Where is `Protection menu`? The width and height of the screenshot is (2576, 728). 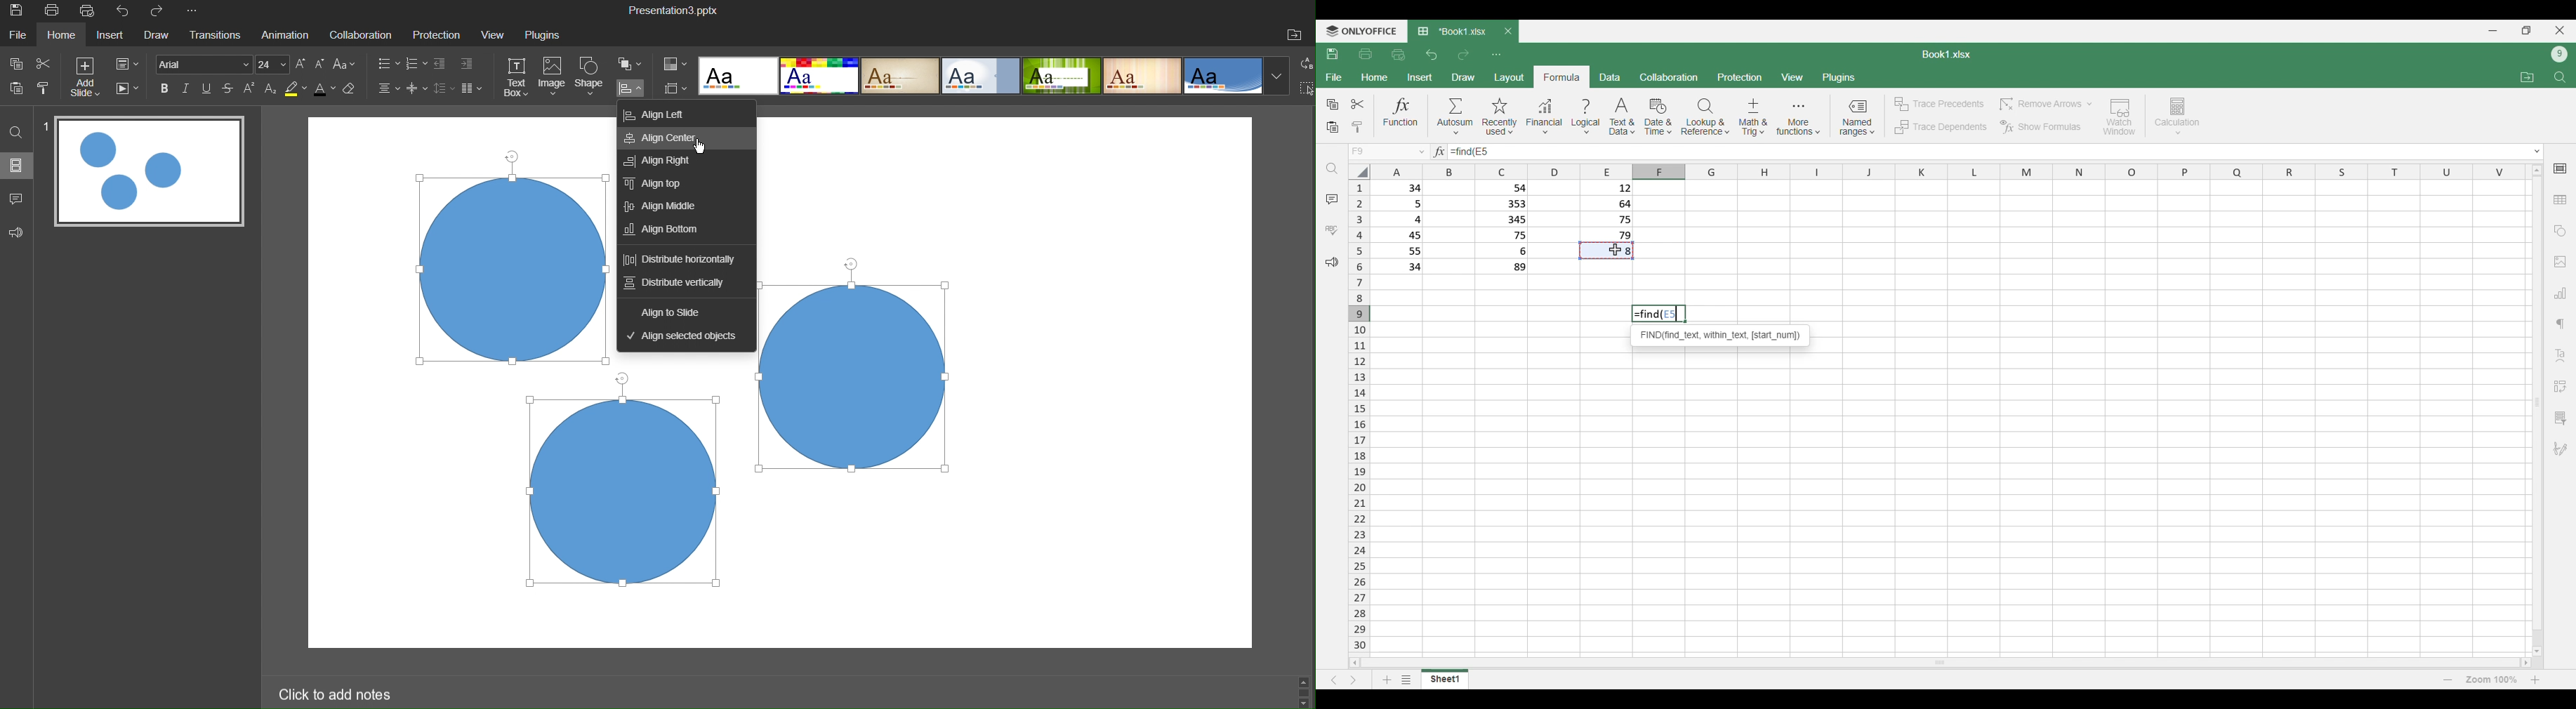
Protection menu is located at coordinates (1740, 77).